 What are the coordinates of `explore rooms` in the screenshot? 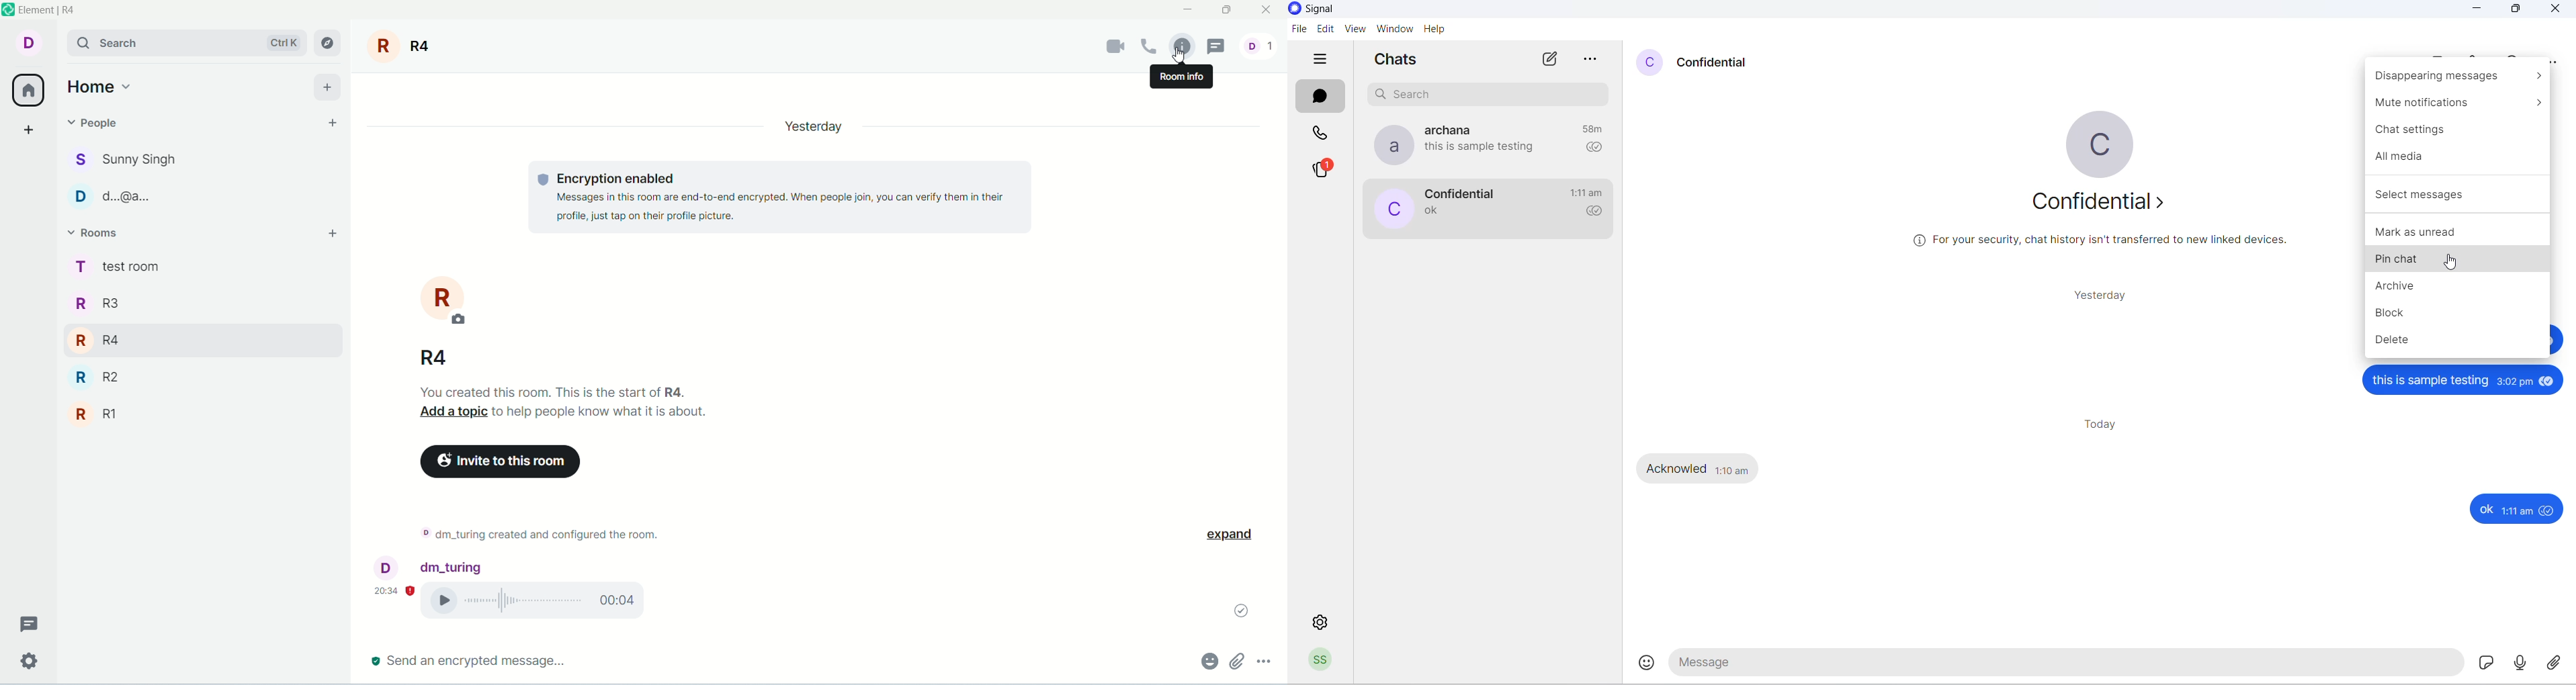 It's located at (329, 43).